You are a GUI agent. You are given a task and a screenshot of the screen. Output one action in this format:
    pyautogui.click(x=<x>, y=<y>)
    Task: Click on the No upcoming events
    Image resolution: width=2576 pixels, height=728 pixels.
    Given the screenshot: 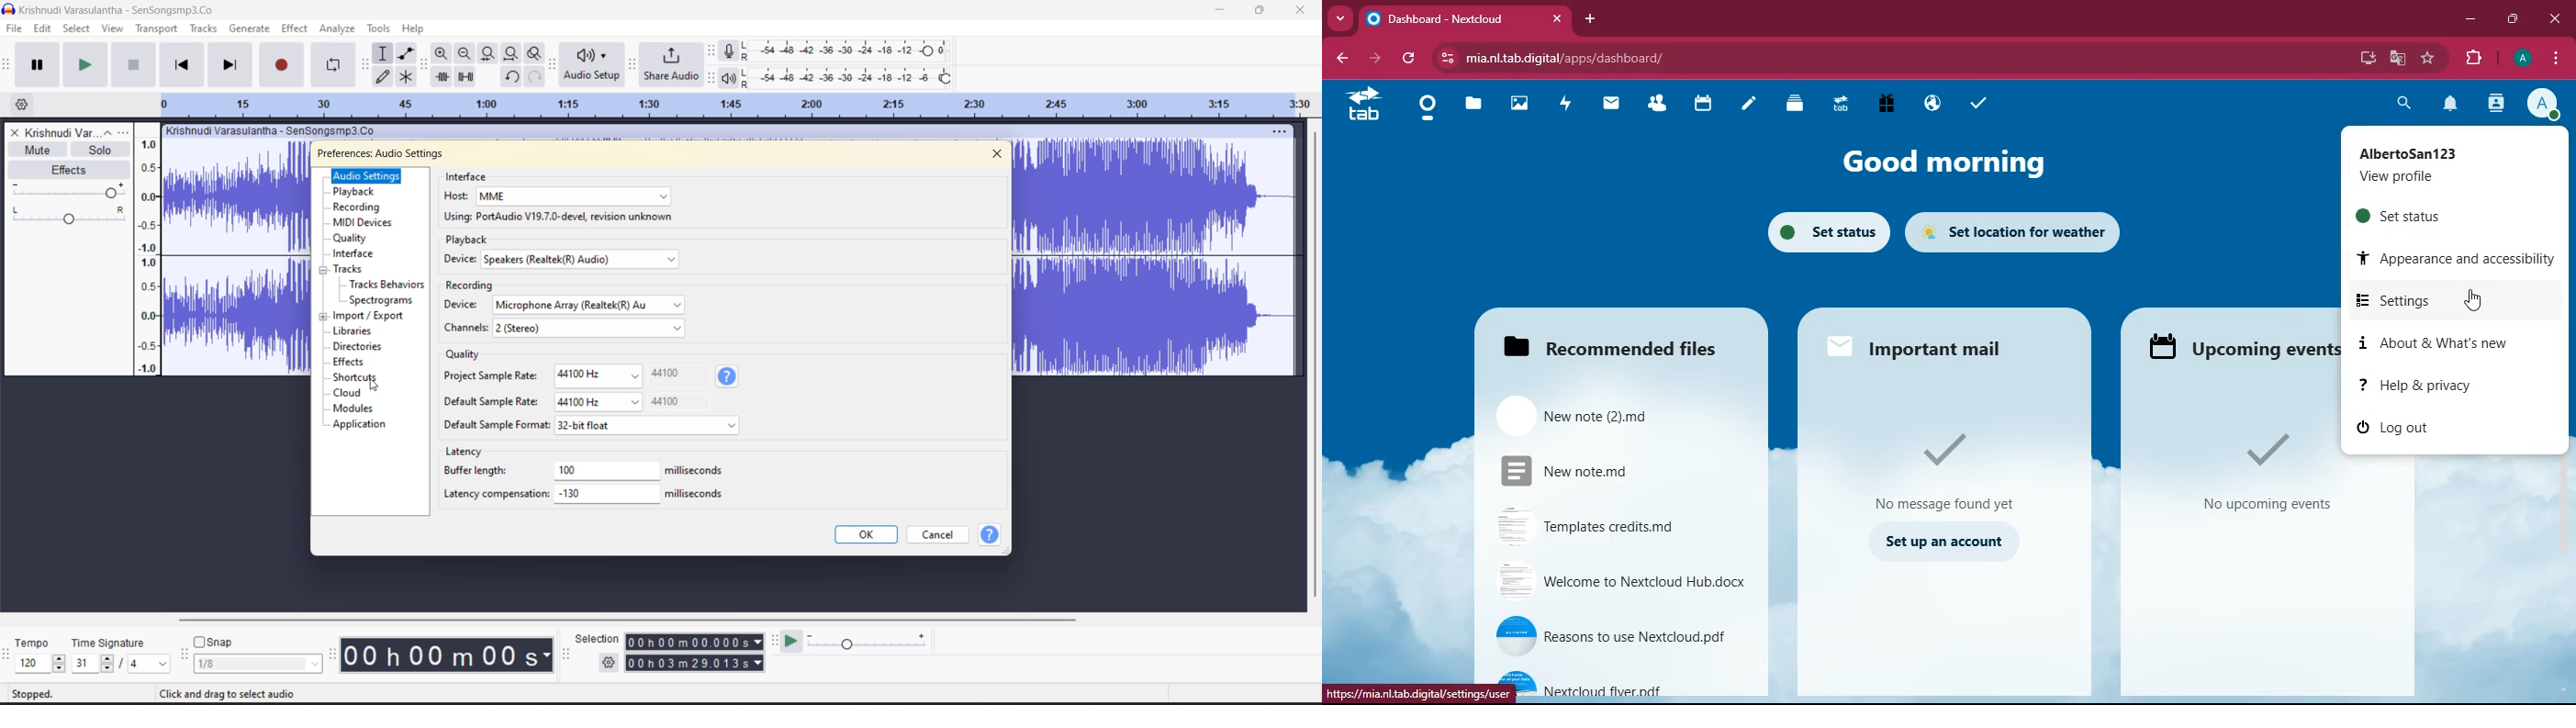 What is the action you would take?
    pyautogui.click(x=2266, y=505)
    